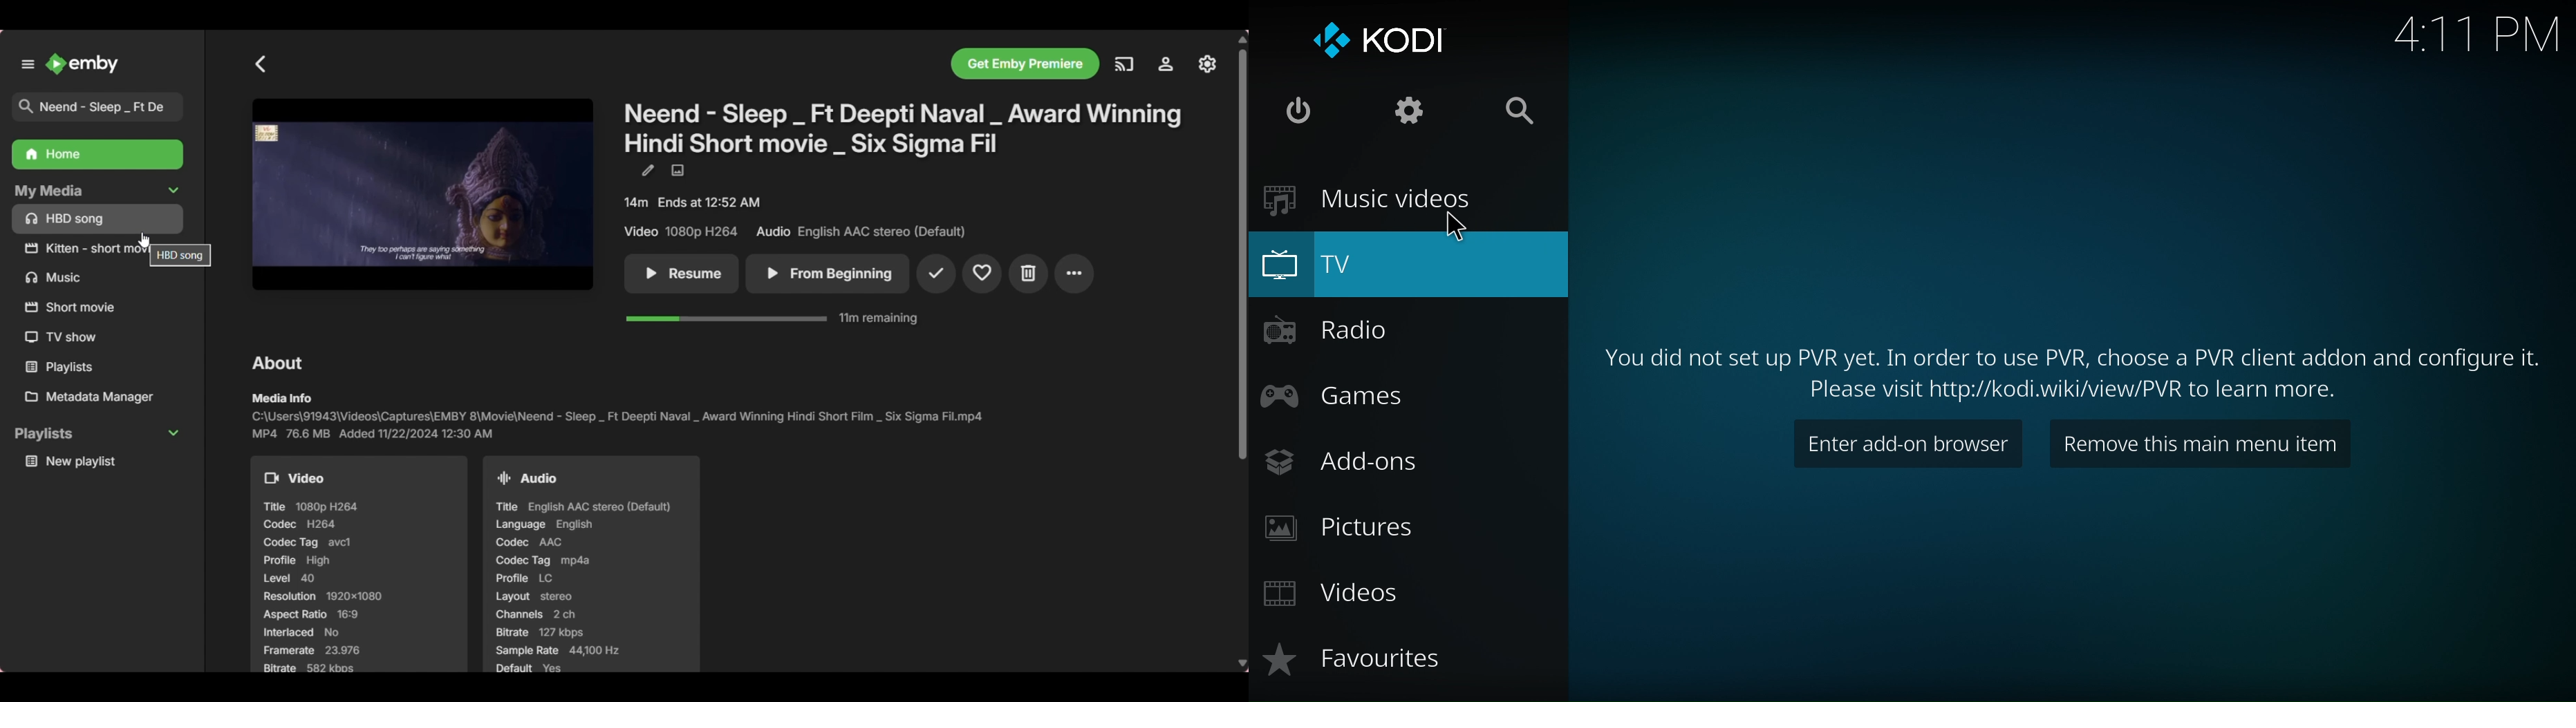 Image resolution: width=2576 pixels, height=728 pixels. I want to click on Logo, so click(1385, 42).